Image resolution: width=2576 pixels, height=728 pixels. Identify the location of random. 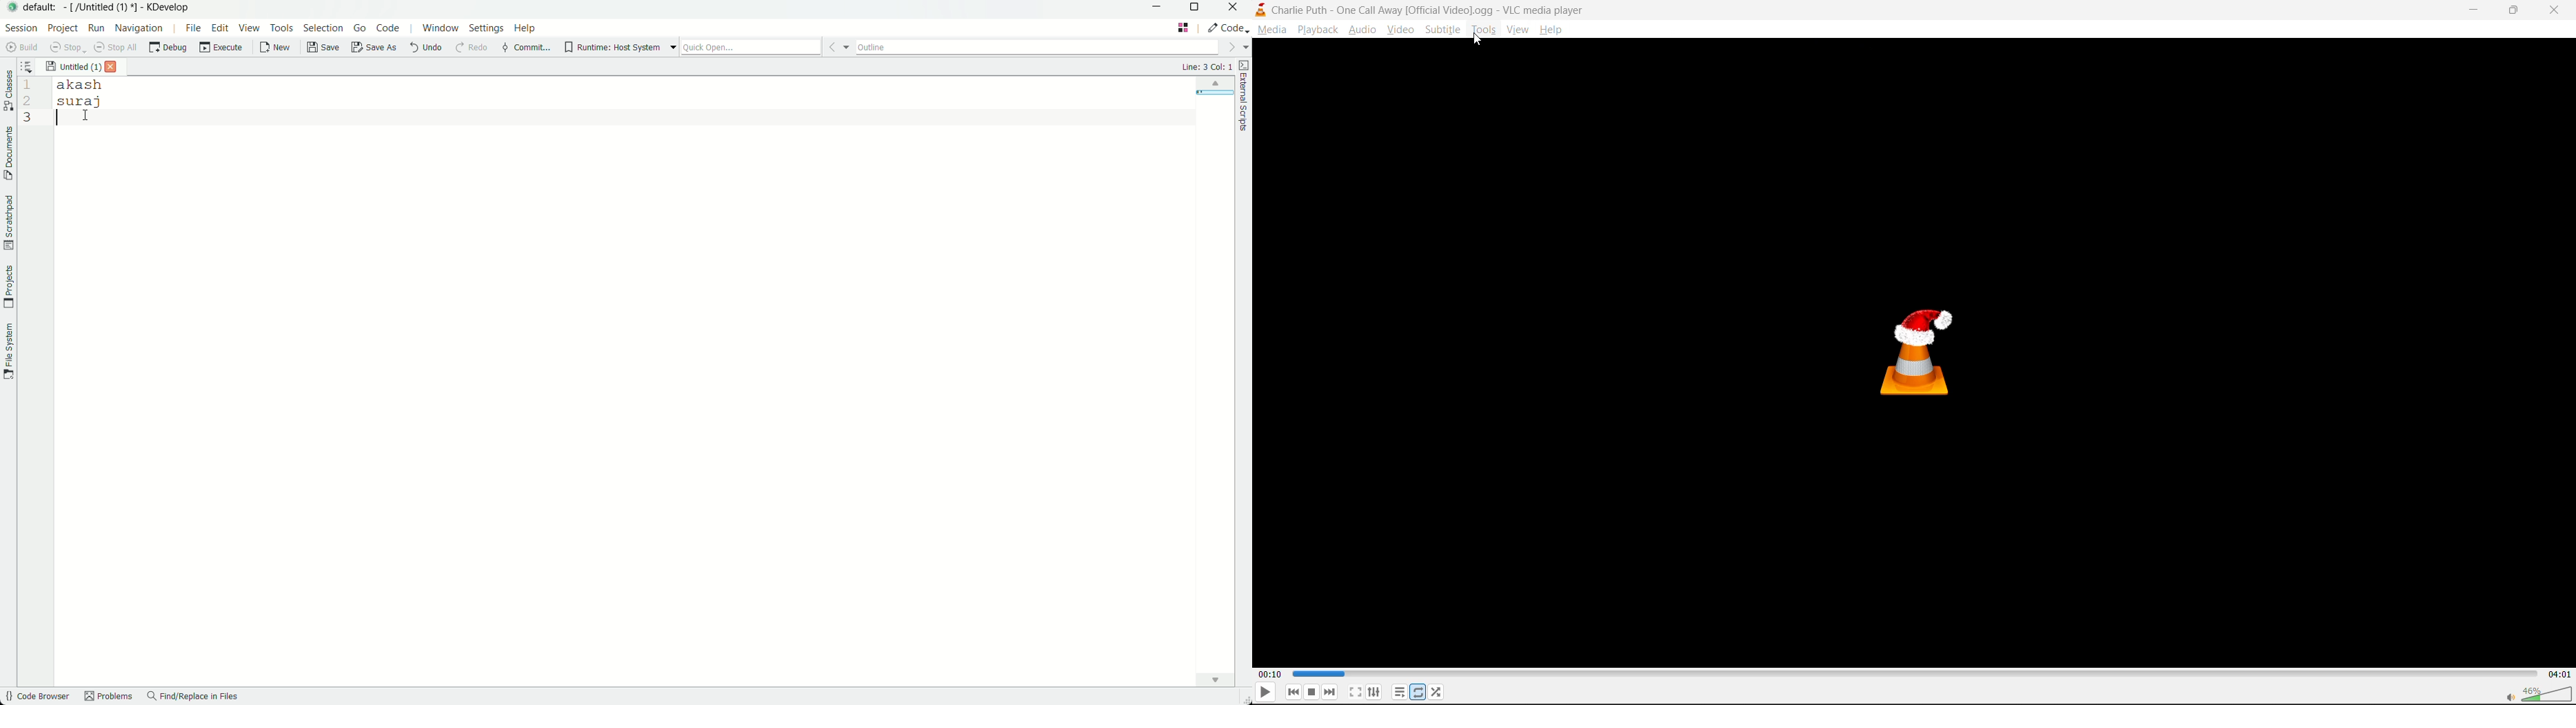
(1437, 693).